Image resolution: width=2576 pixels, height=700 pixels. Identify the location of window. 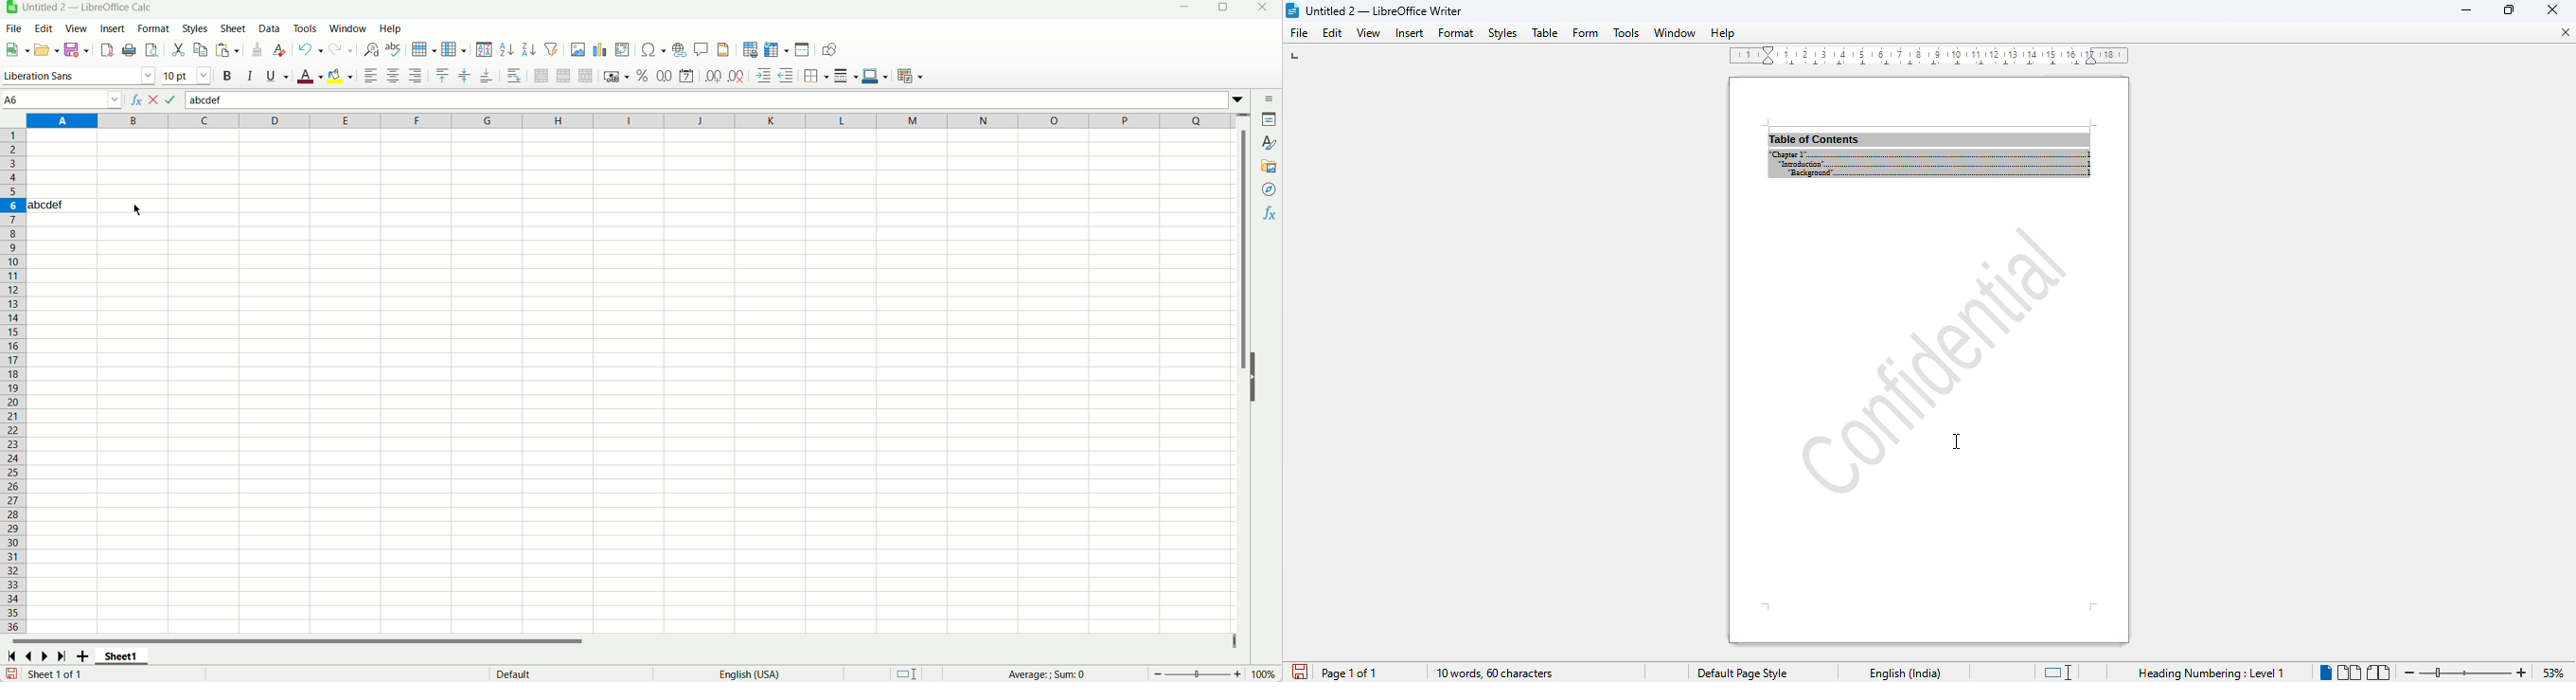
(1675, 32).